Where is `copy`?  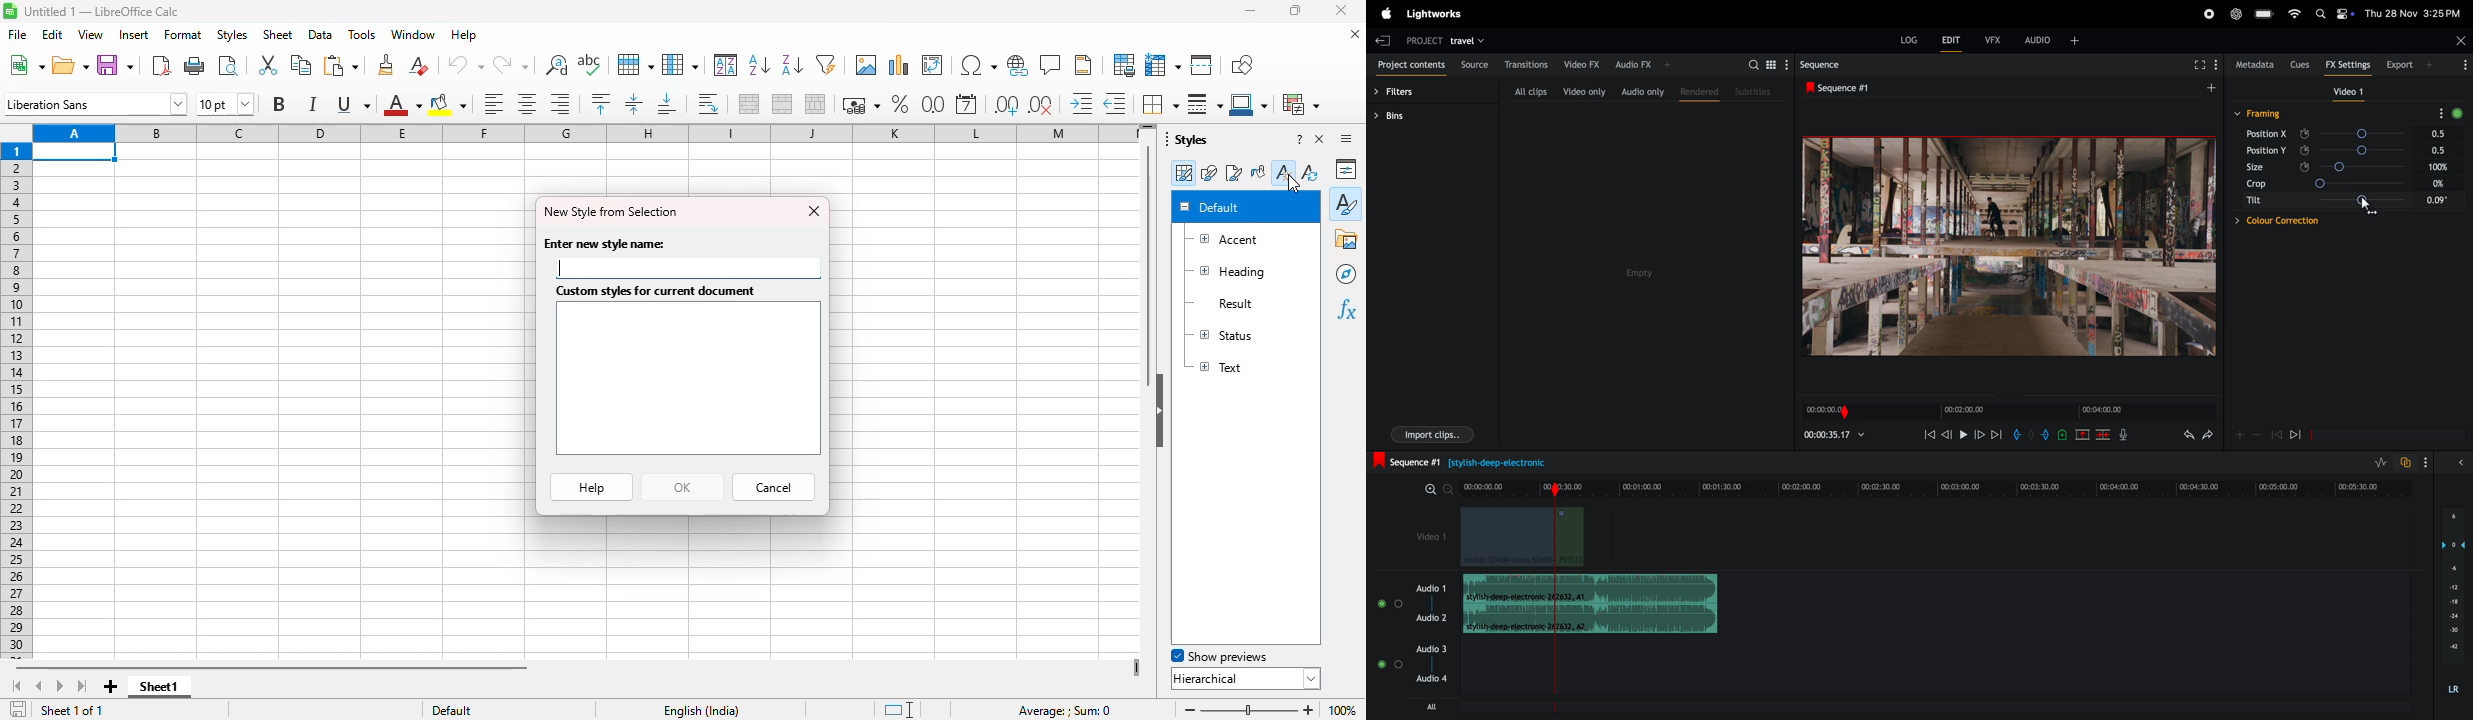 copy is located at coordinates (302, 64).